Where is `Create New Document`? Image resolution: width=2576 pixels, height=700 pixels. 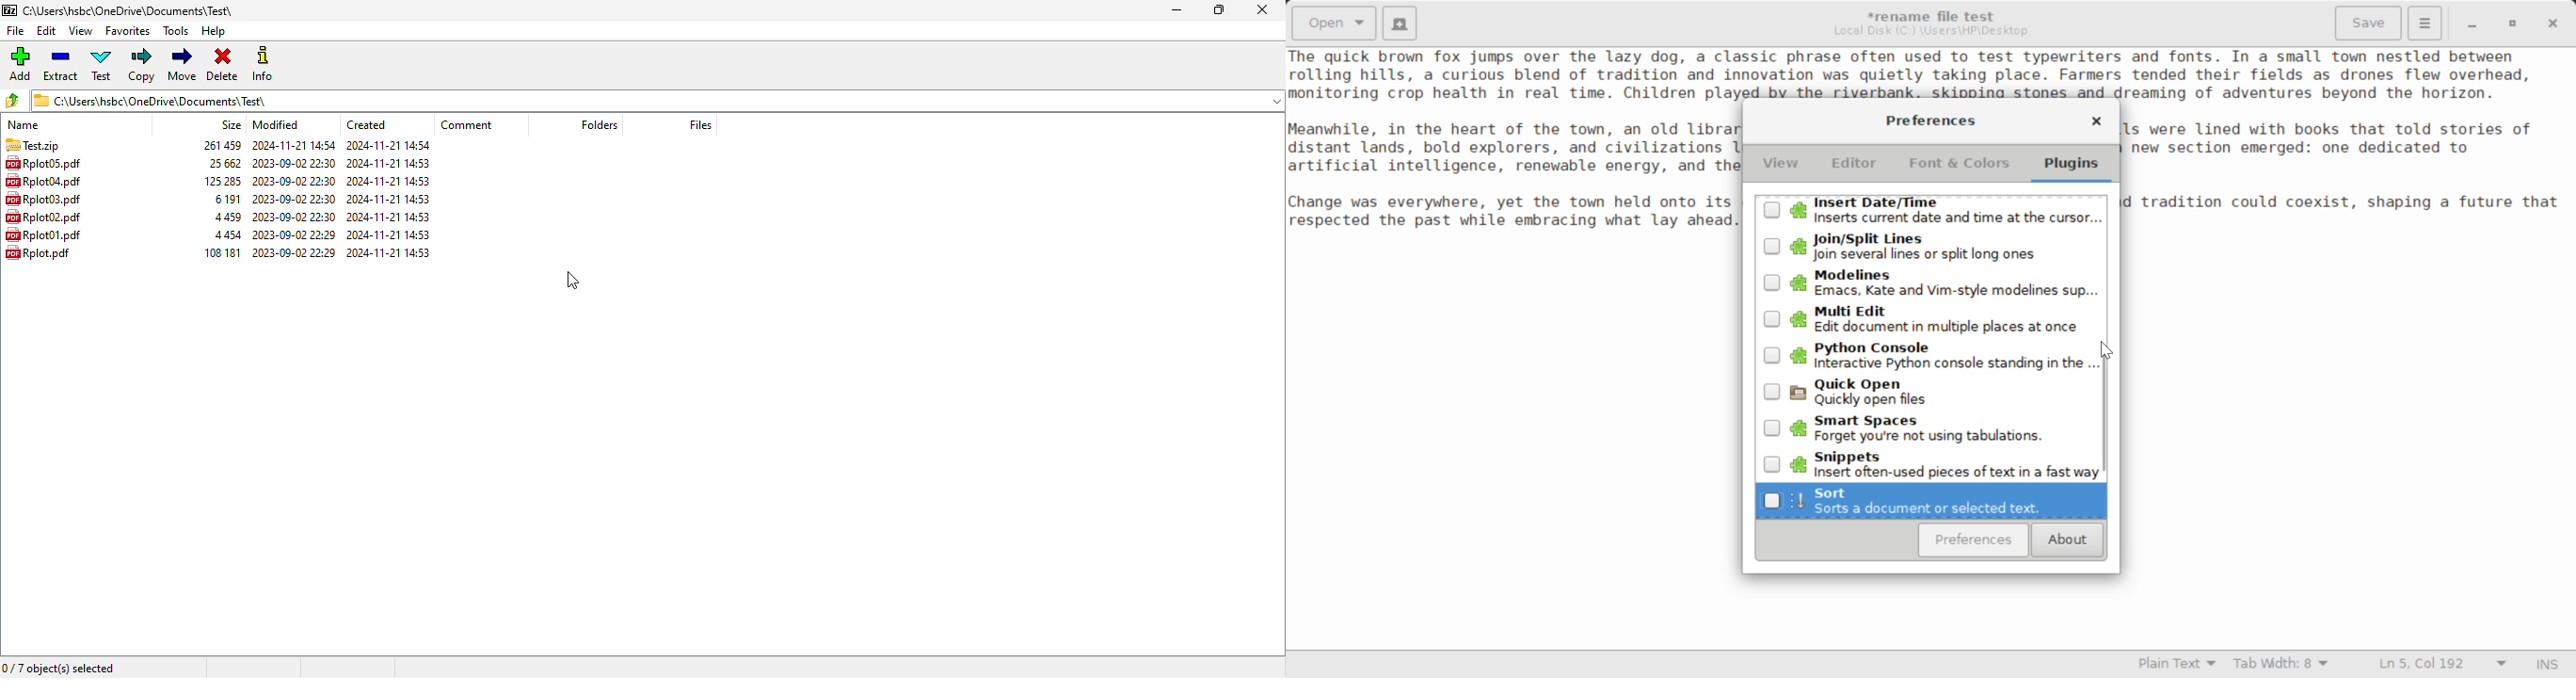
Create New Document is located at coordinates (1399, 22).